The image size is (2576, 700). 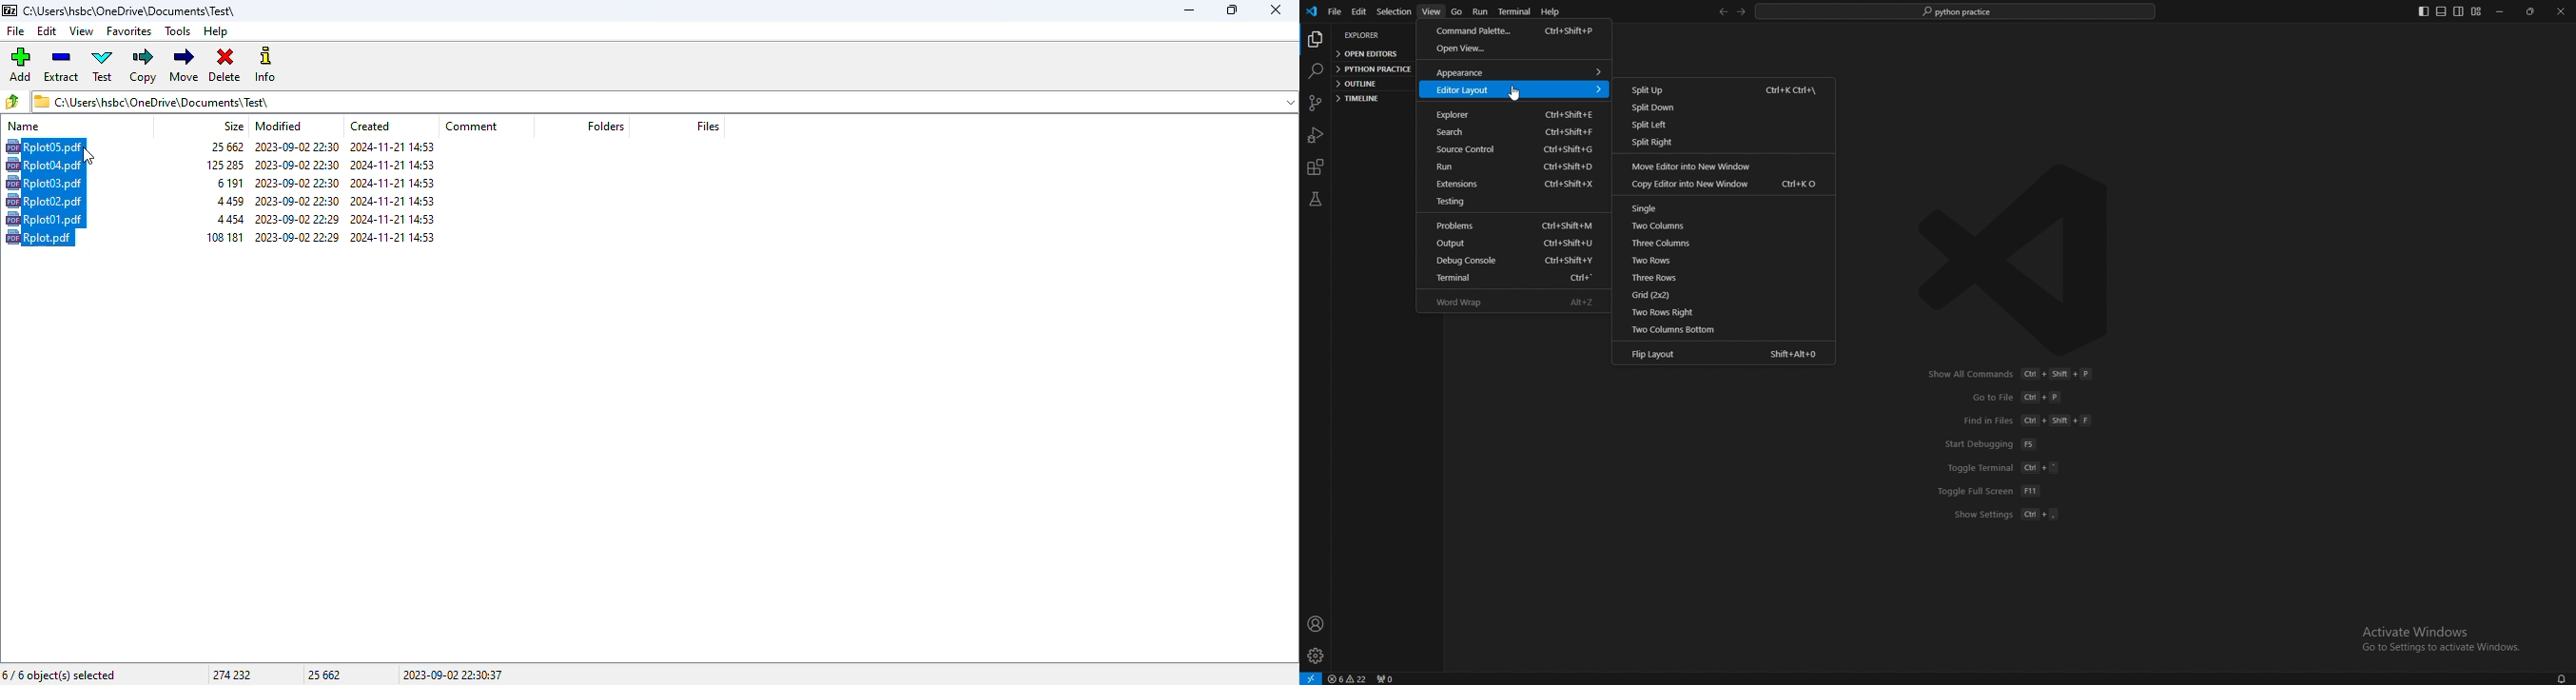 I want to click on search, so click(x=1317, y=71).